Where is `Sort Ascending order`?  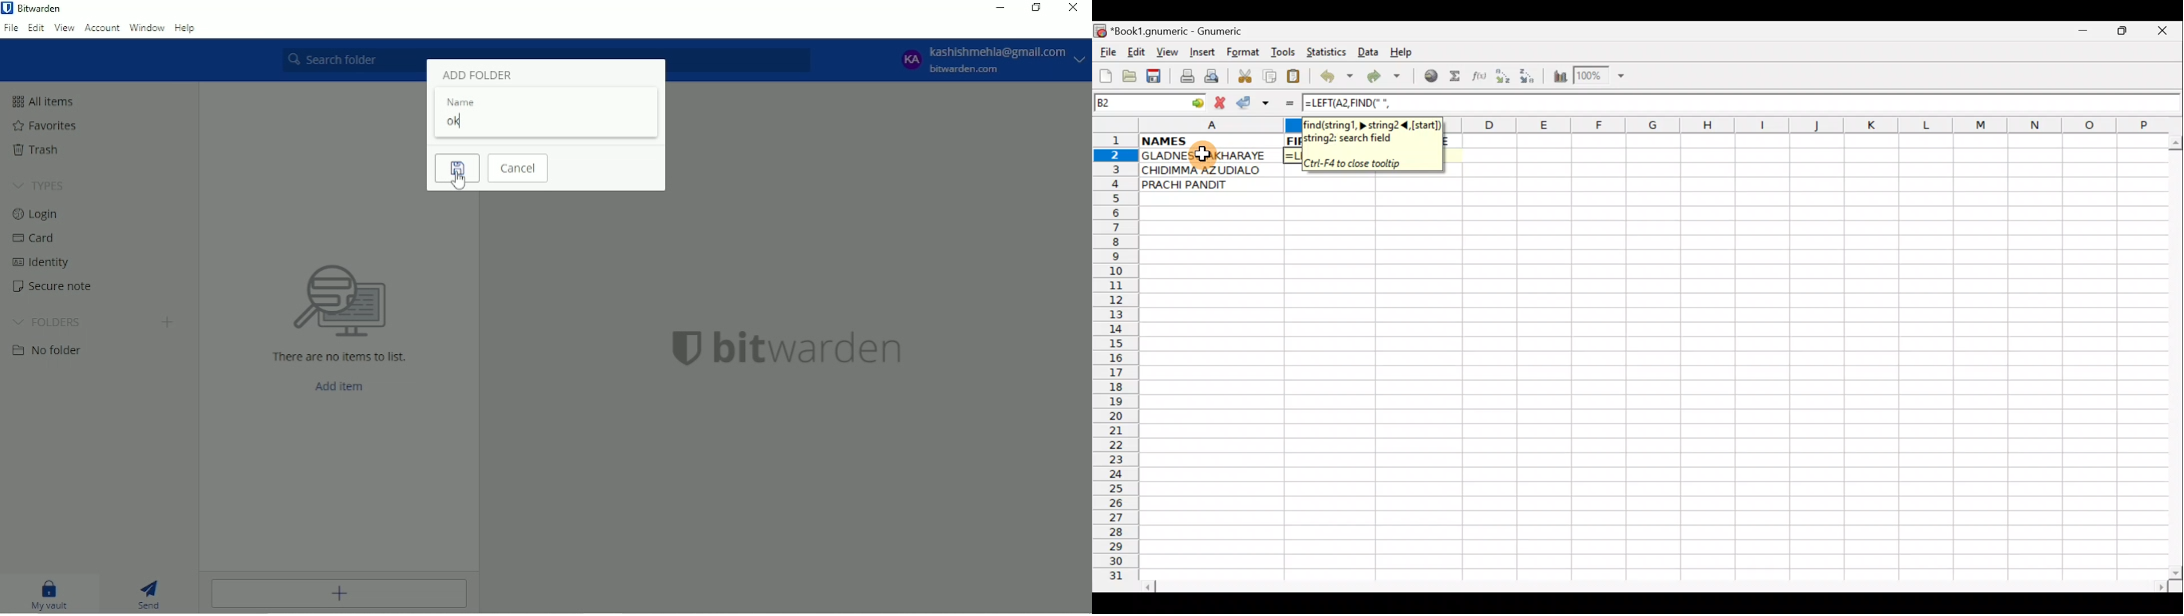 Sort Ascending order is located at coordinates (1506, 78).